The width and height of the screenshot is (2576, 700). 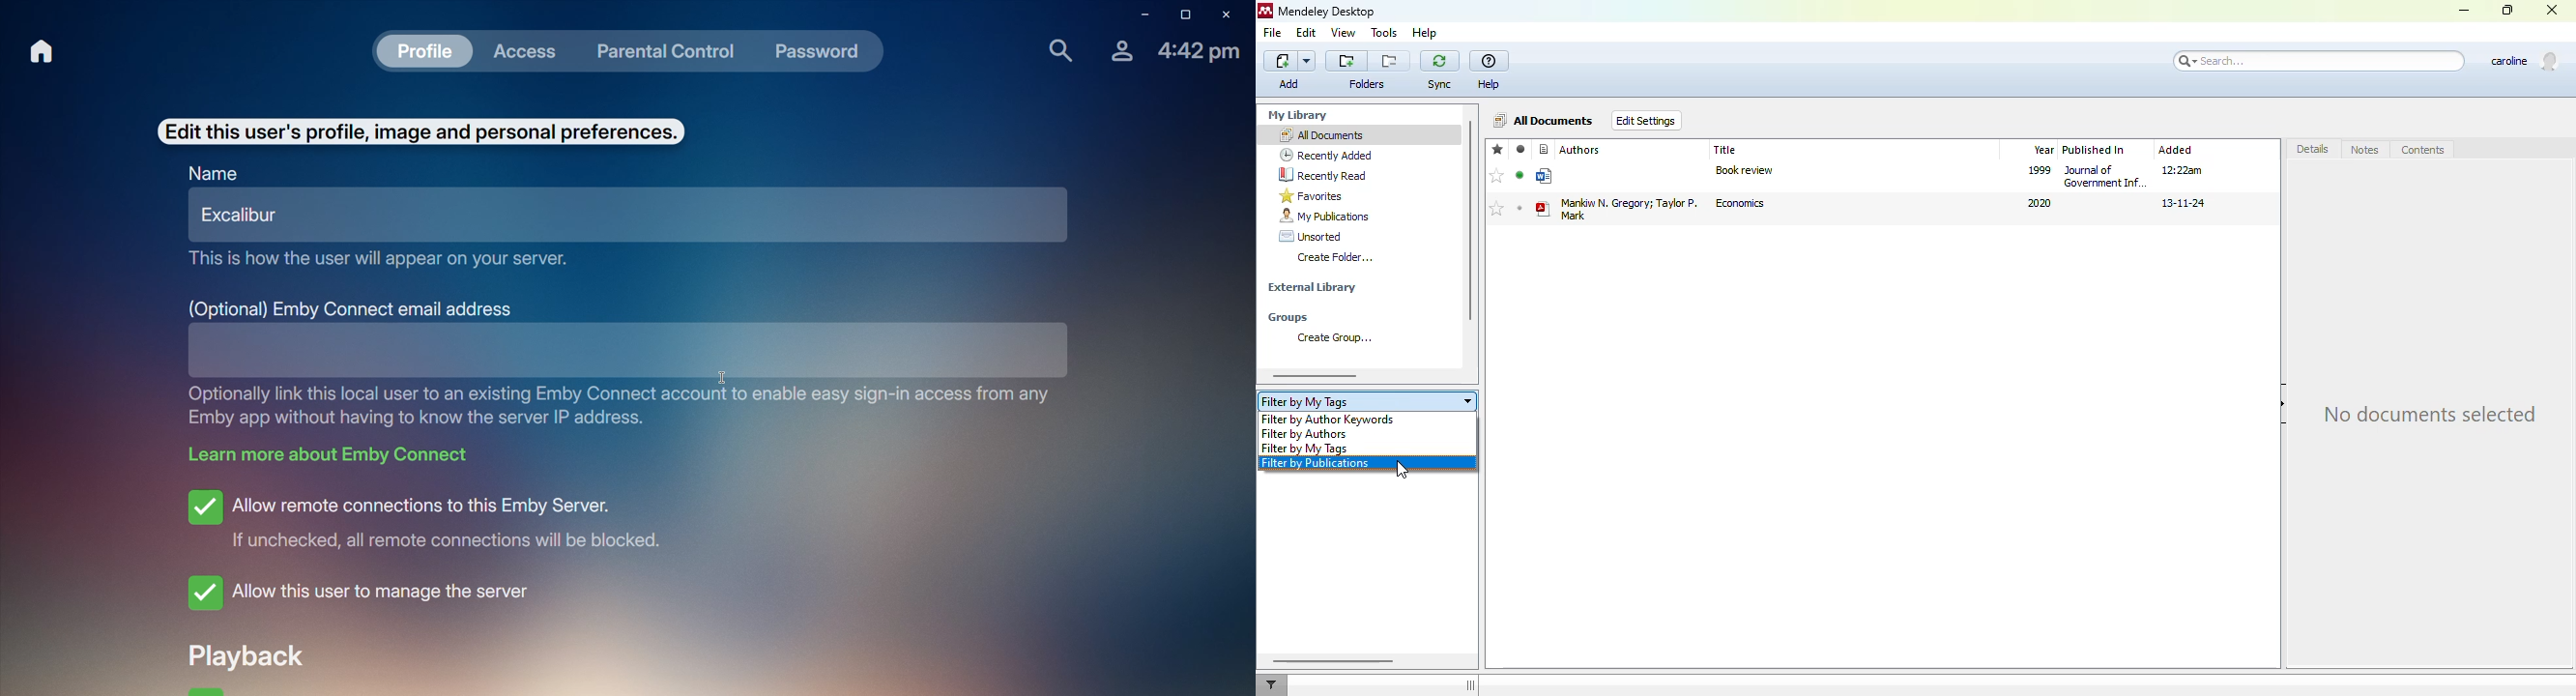 I want to click on all documents, so click(x=1321, y=134).